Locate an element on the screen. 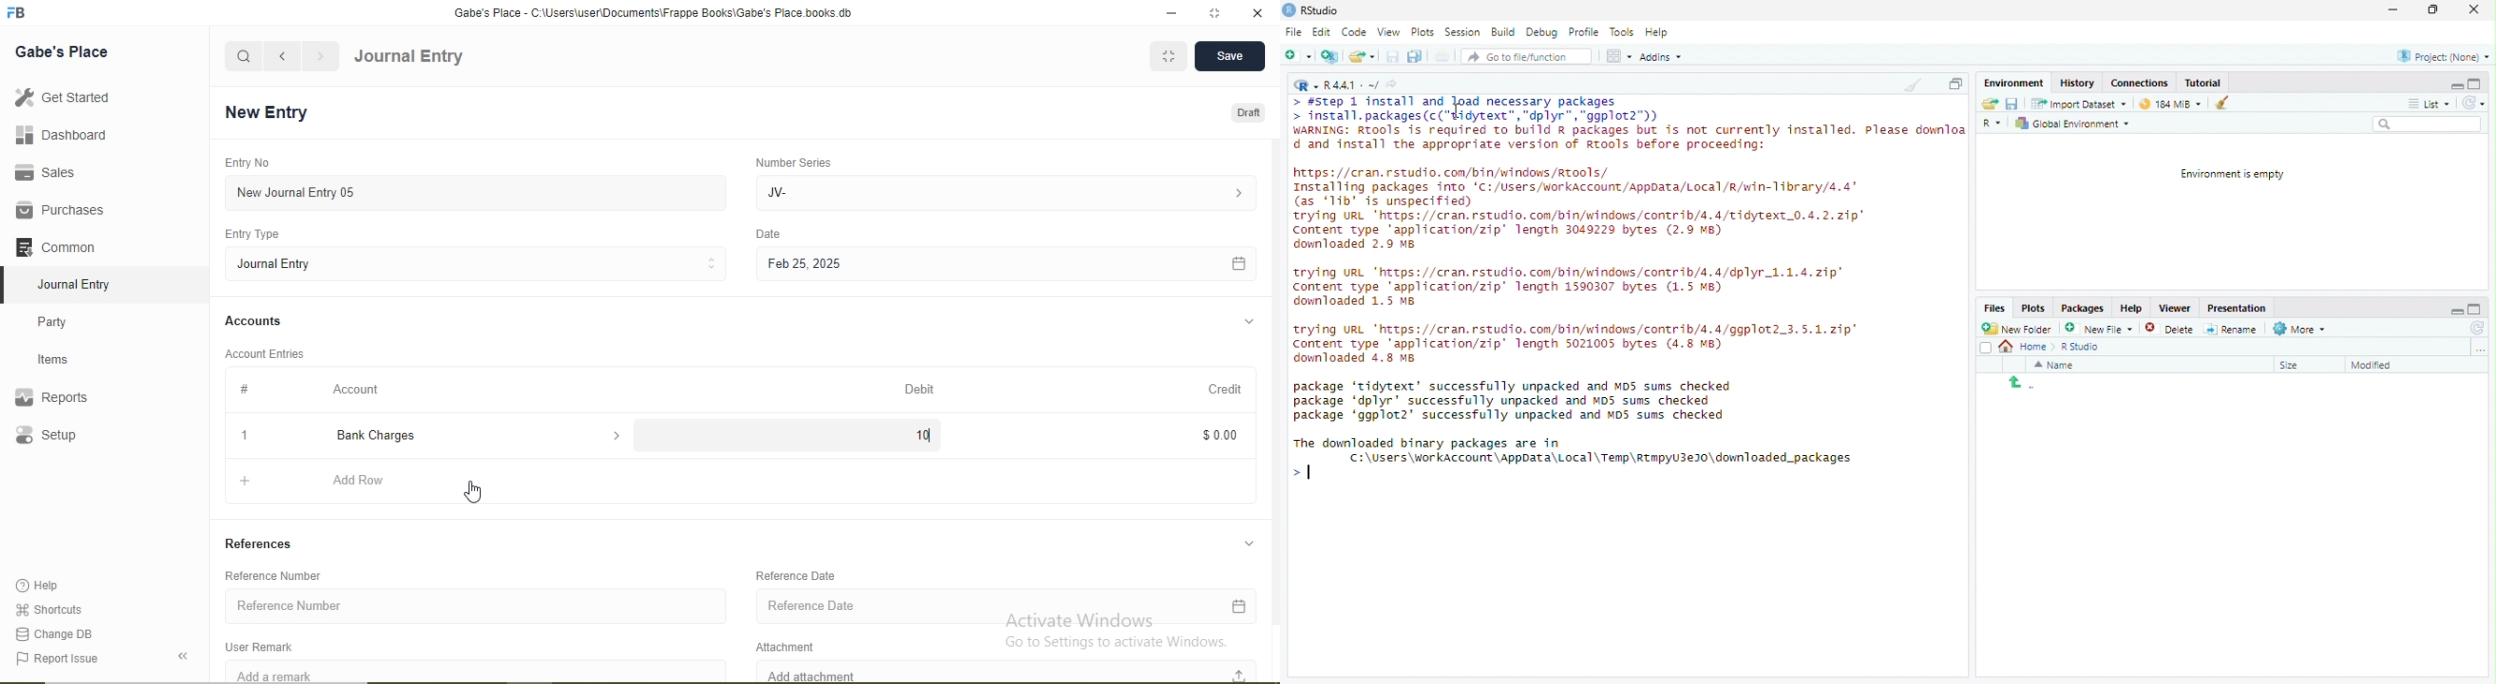  Save is located at coordinates (2012, 104).